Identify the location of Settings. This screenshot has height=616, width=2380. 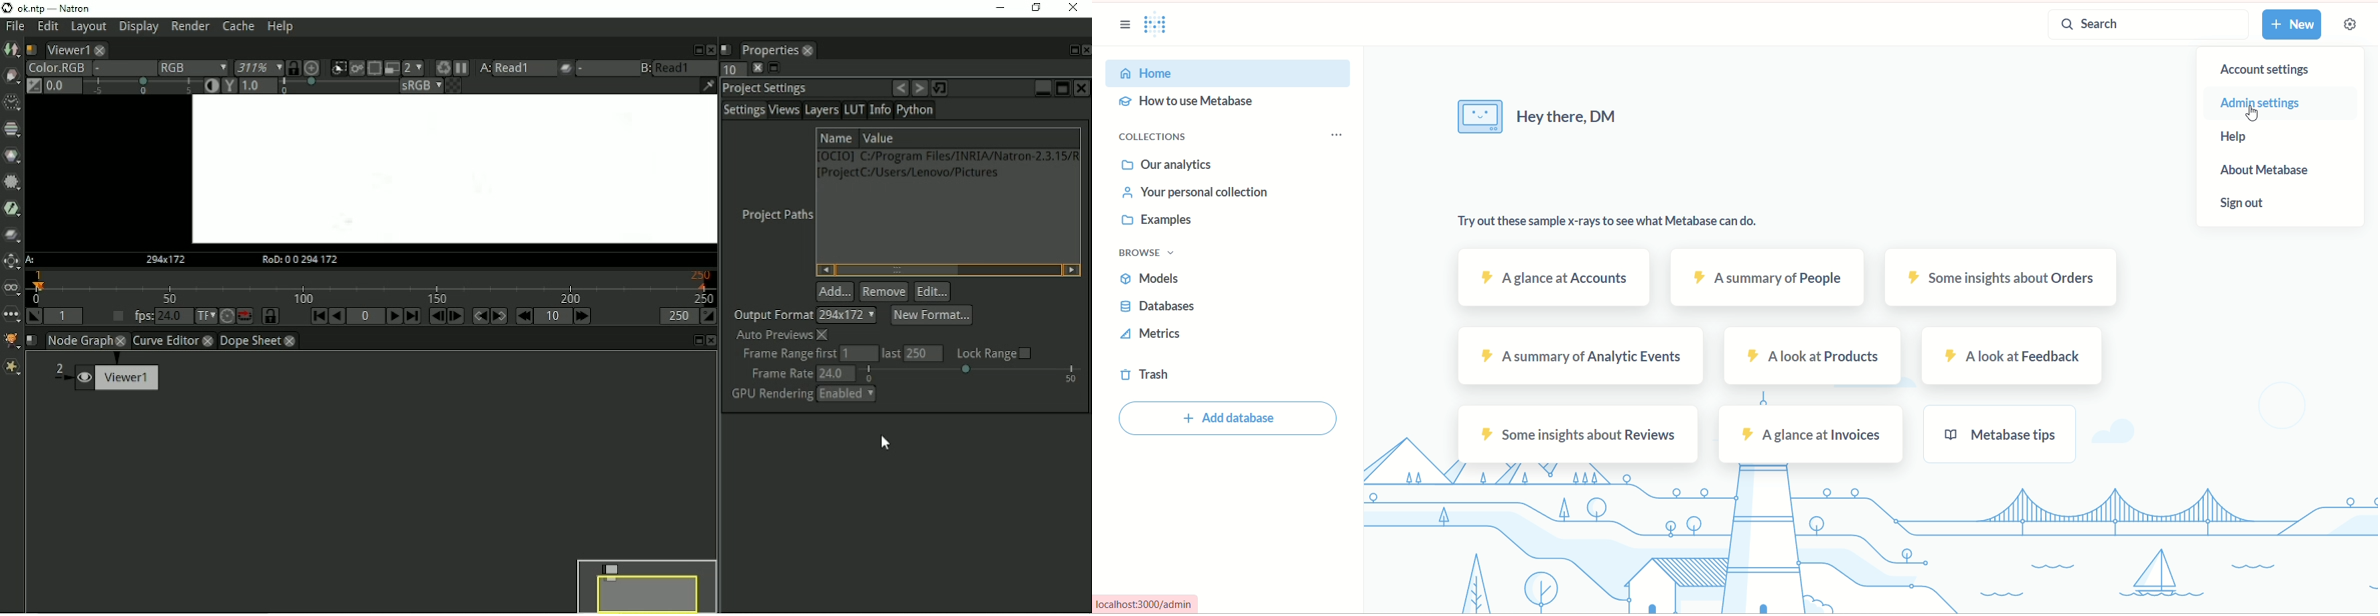
(742, 110).